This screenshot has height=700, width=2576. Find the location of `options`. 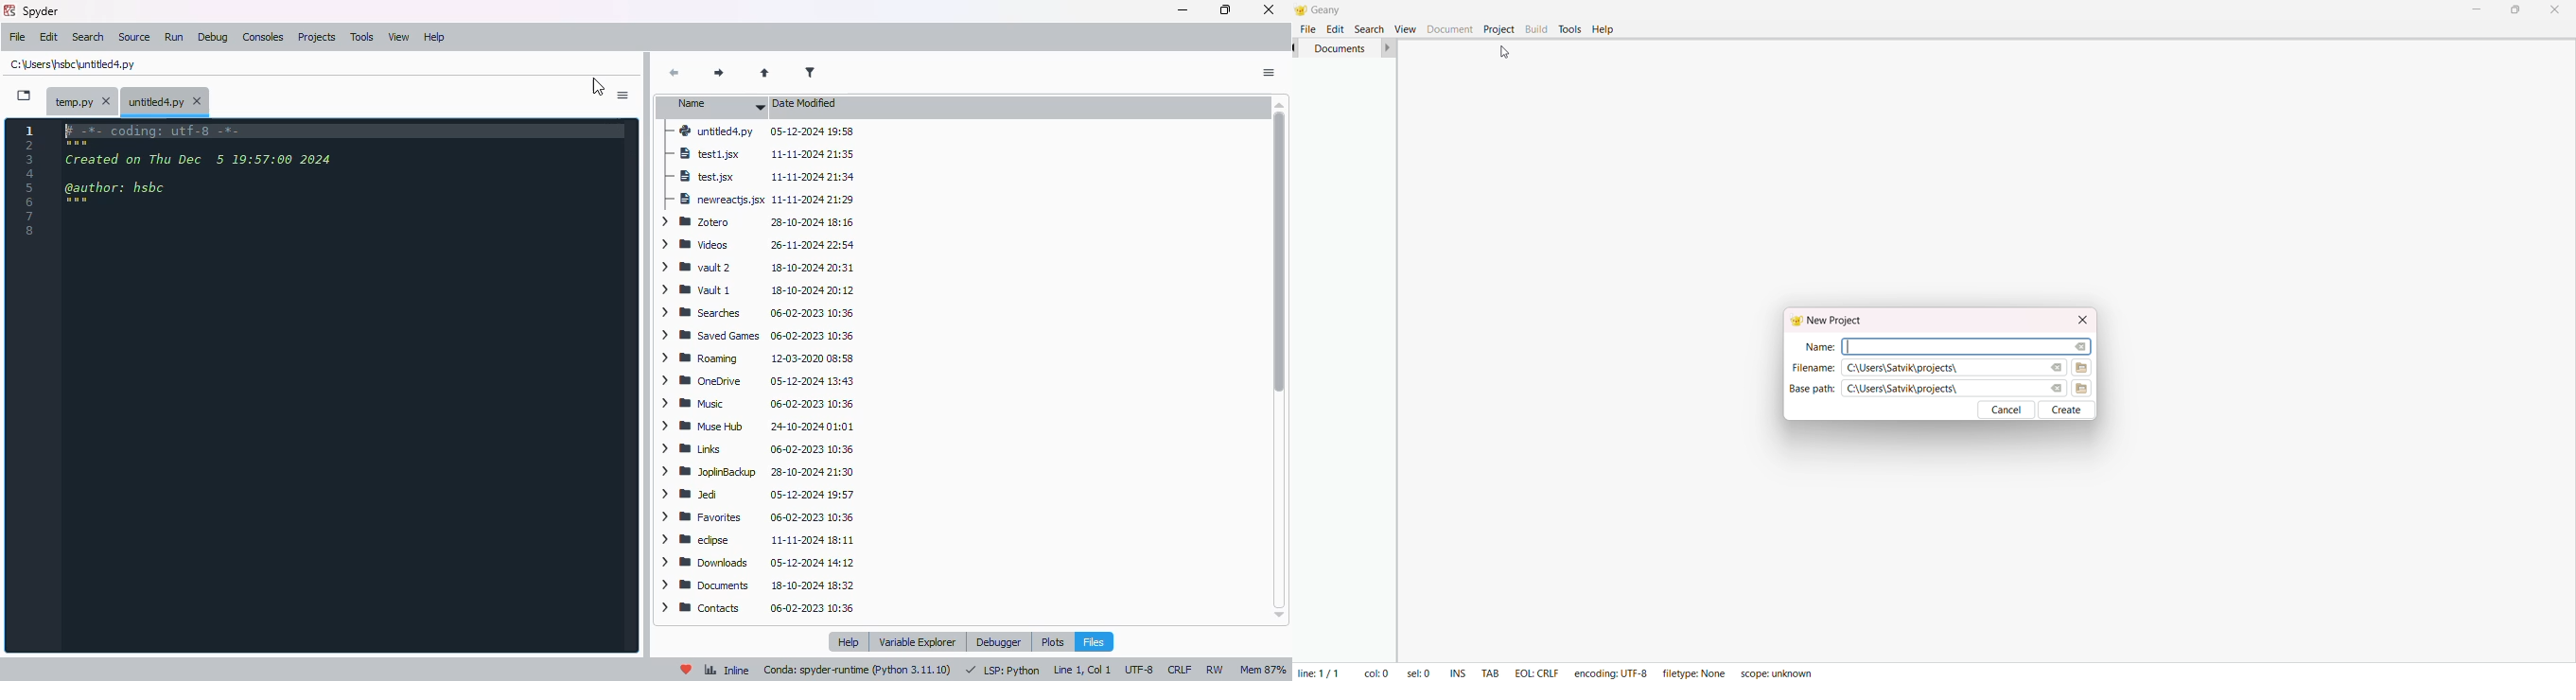

options is located at coordinates (1269, 73).